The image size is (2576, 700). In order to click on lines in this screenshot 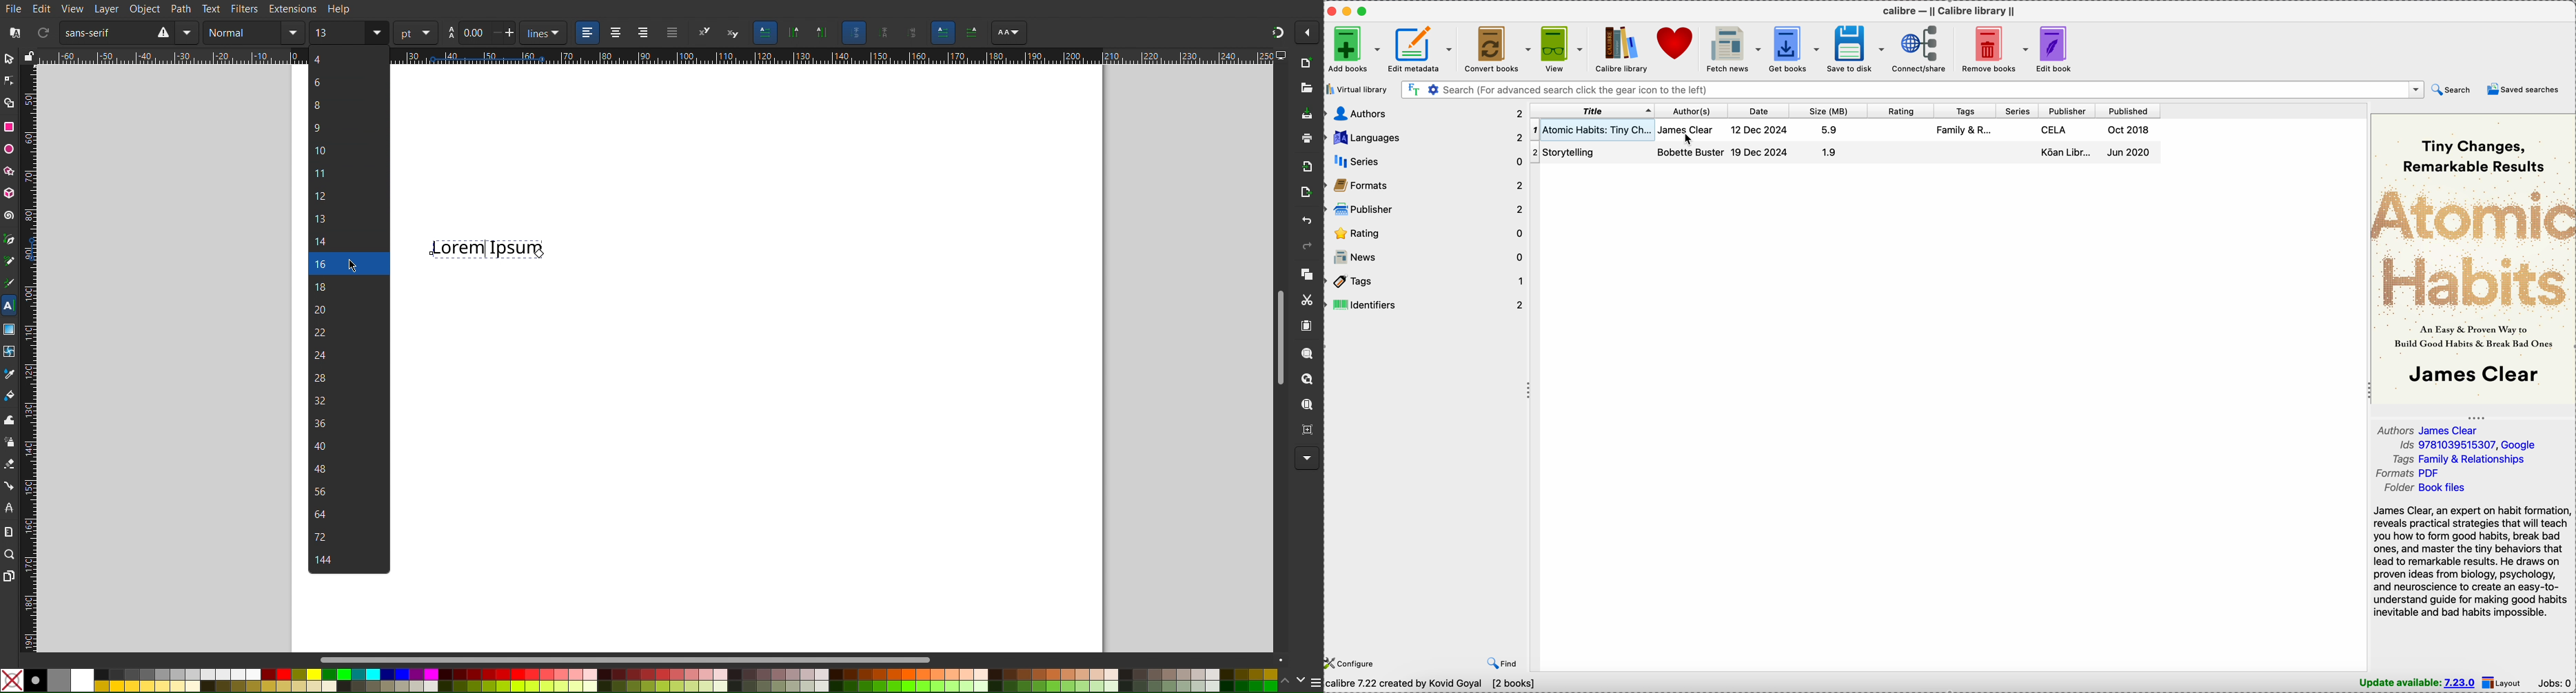, I will do `click(542, 33)`.